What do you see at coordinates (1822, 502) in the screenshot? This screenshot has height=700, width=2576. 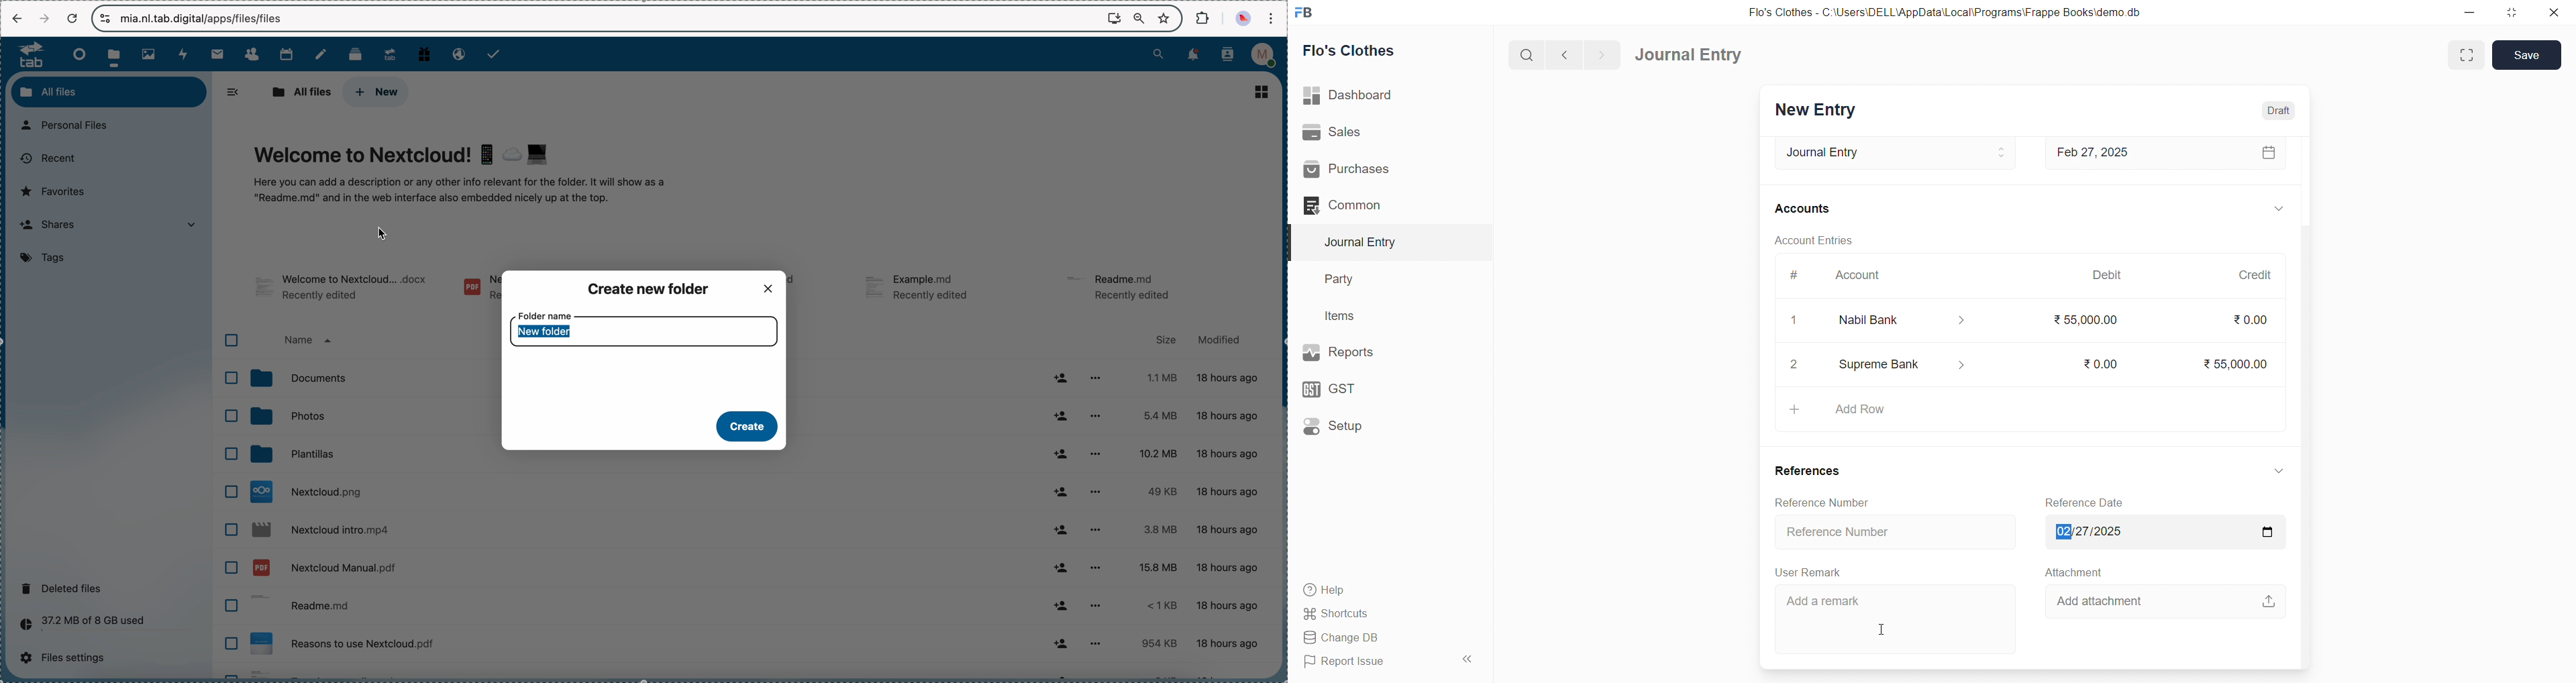 I see `Reference Number` at bounding box center [1822, 502].